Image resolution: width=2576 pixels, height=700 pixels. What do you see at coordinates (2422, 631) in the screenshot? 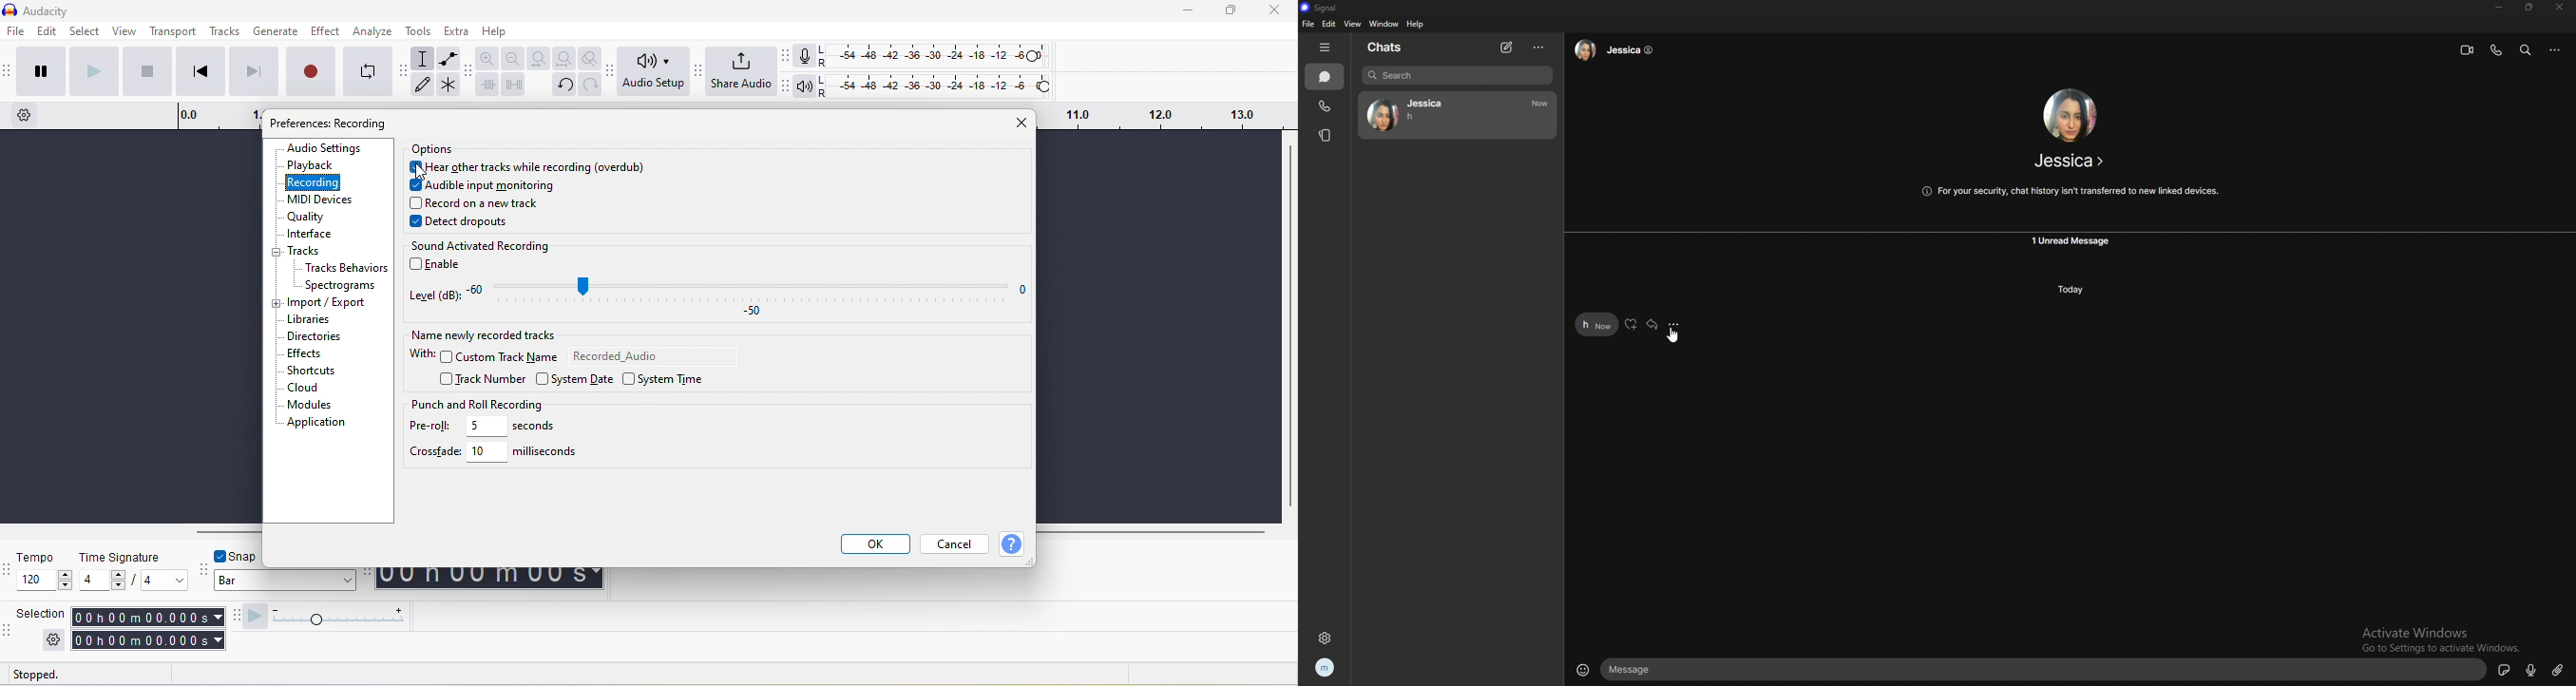
I see `Activate Windows` at bounding box center [2422, 631].